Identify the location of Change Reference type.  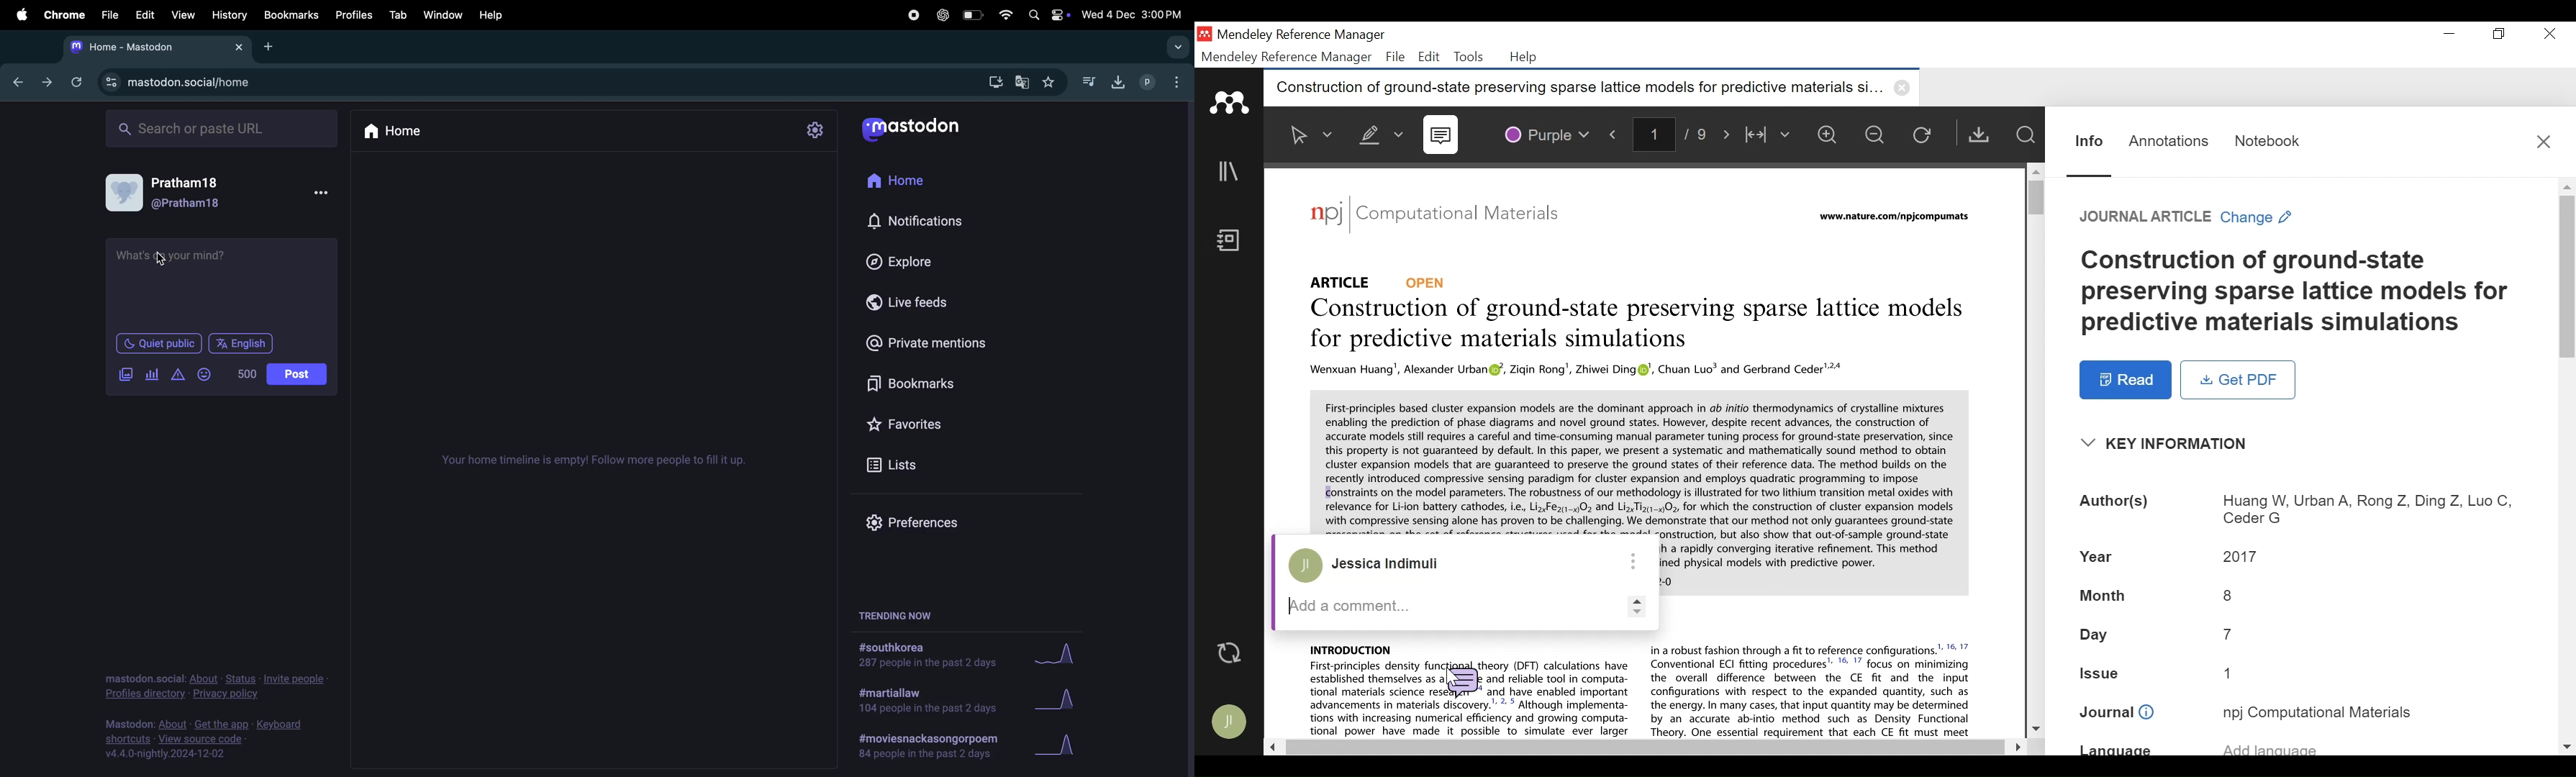
(2188, 218).